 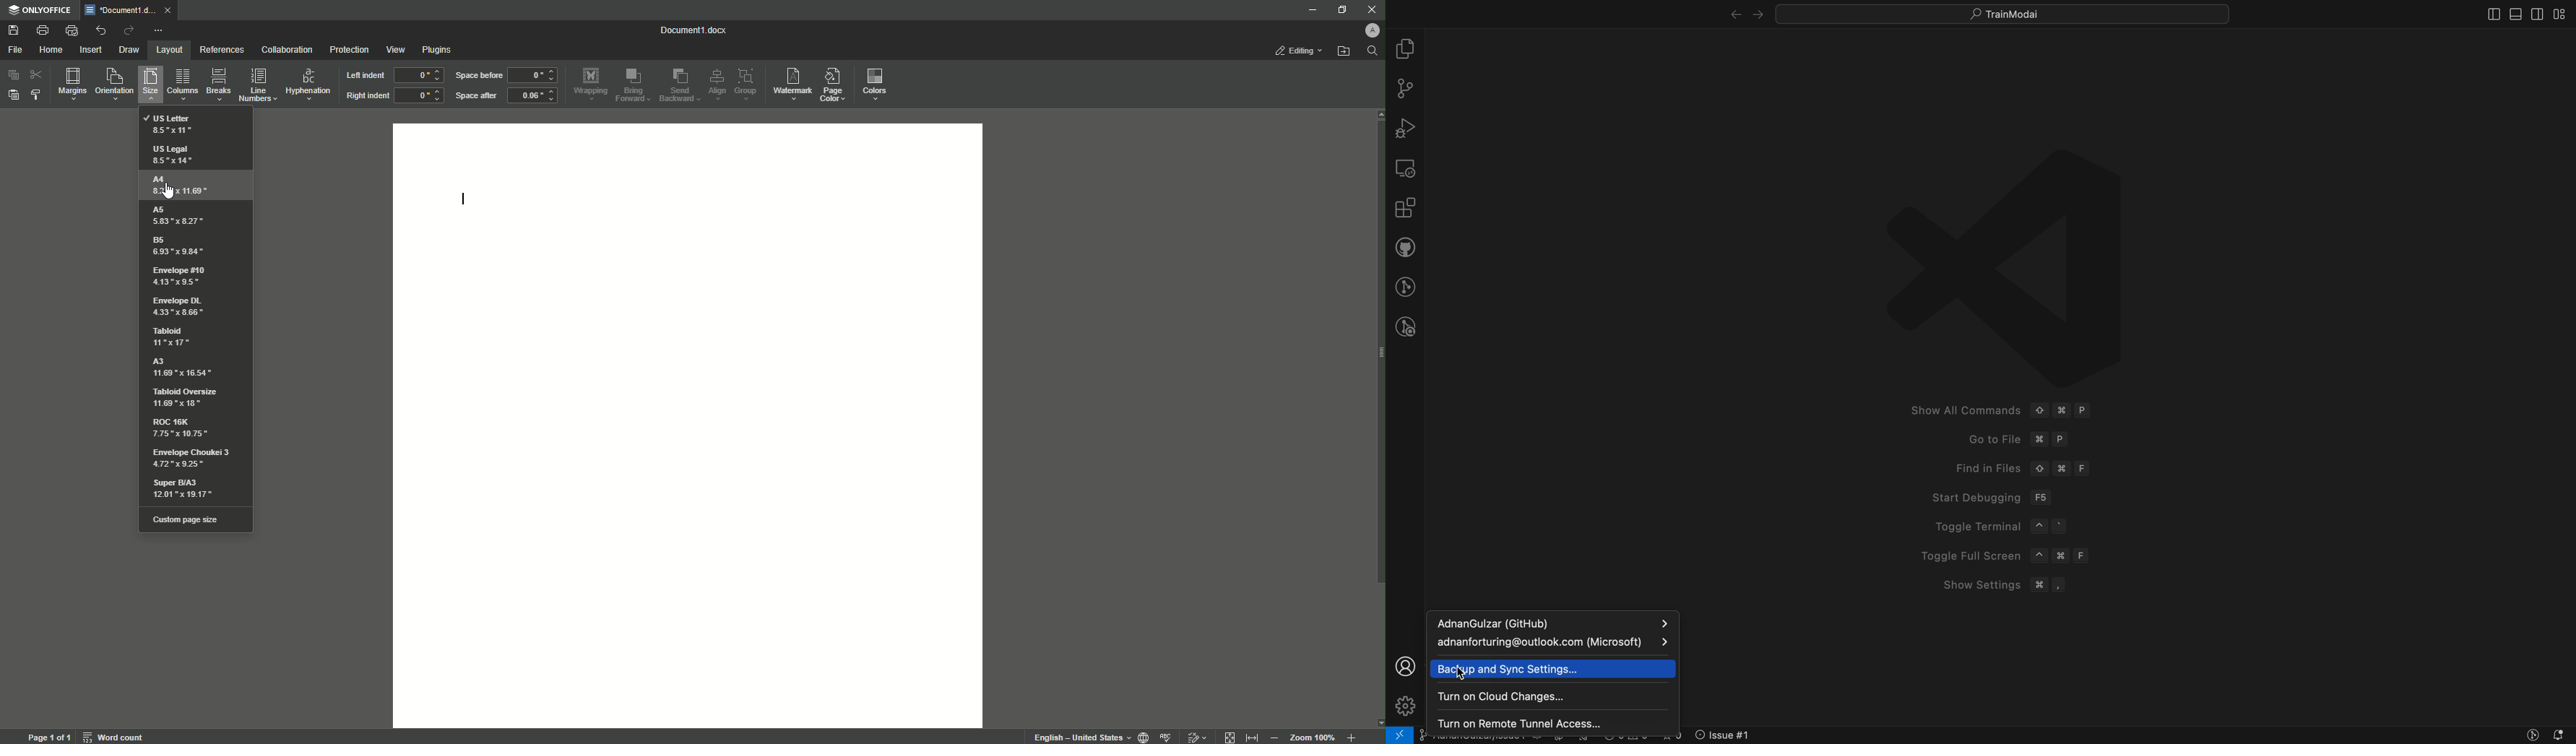 What do you see at coordinates (37, 74) in the screenshot?
I see `Cut` at bounding box center [37, 74].